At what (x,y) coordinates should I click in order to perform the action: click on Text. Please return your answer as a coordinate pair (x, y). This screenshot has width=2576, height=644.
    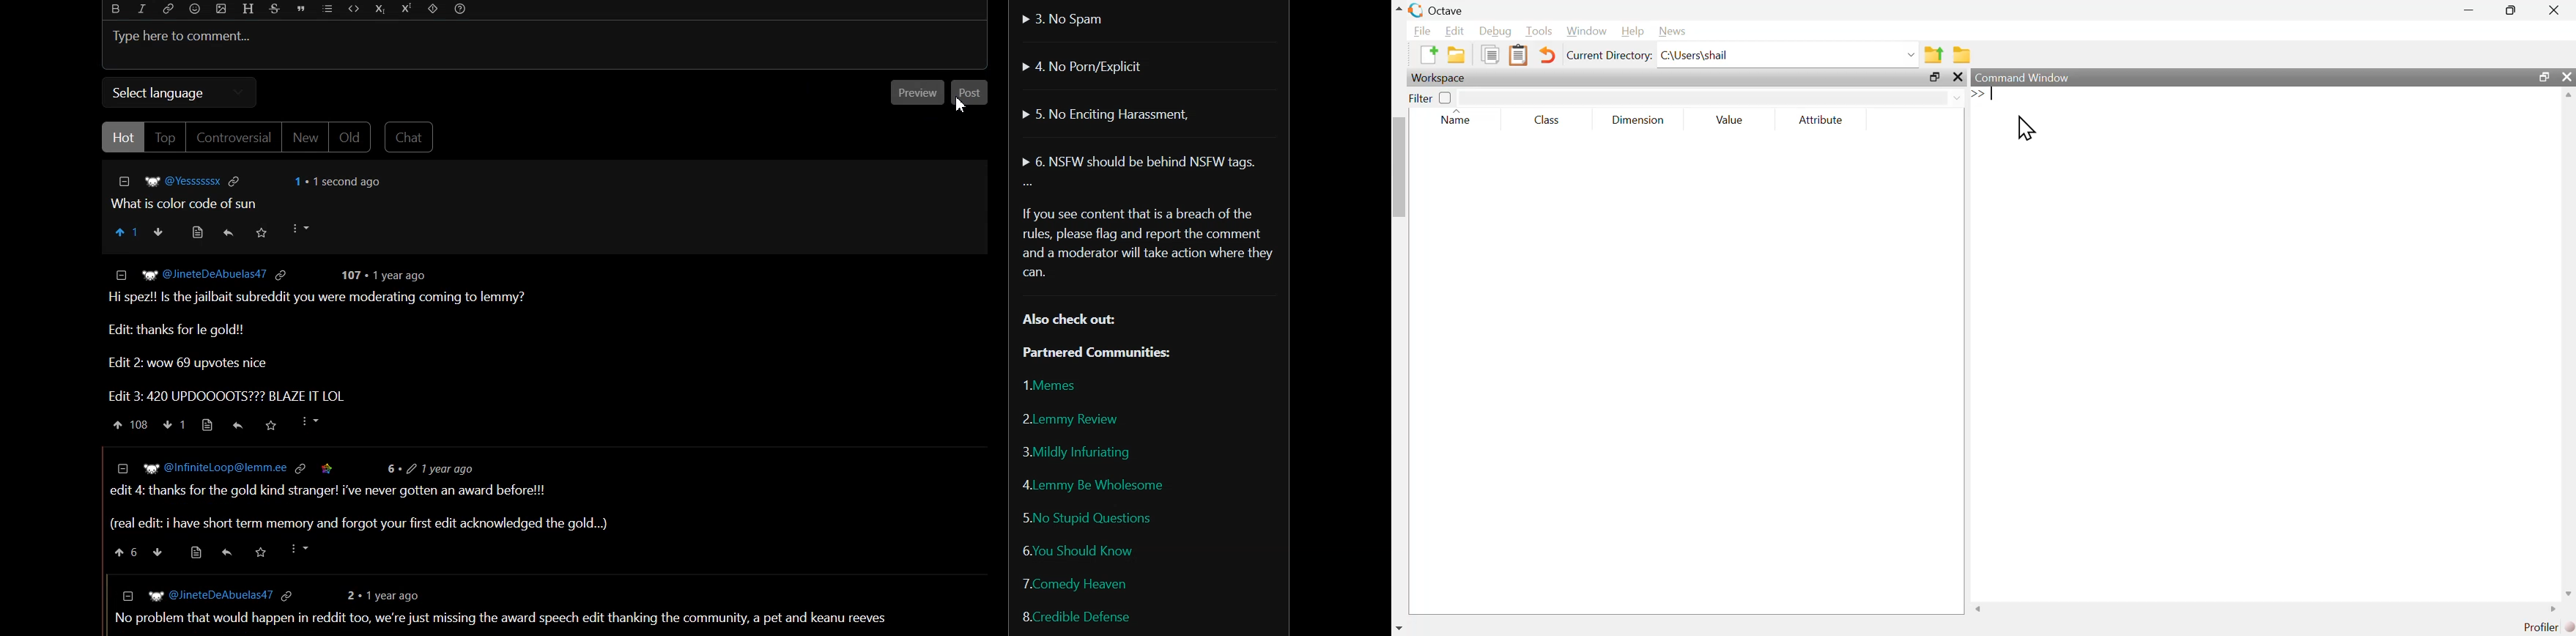
    Looking at the image, I should click on (1146, 243).